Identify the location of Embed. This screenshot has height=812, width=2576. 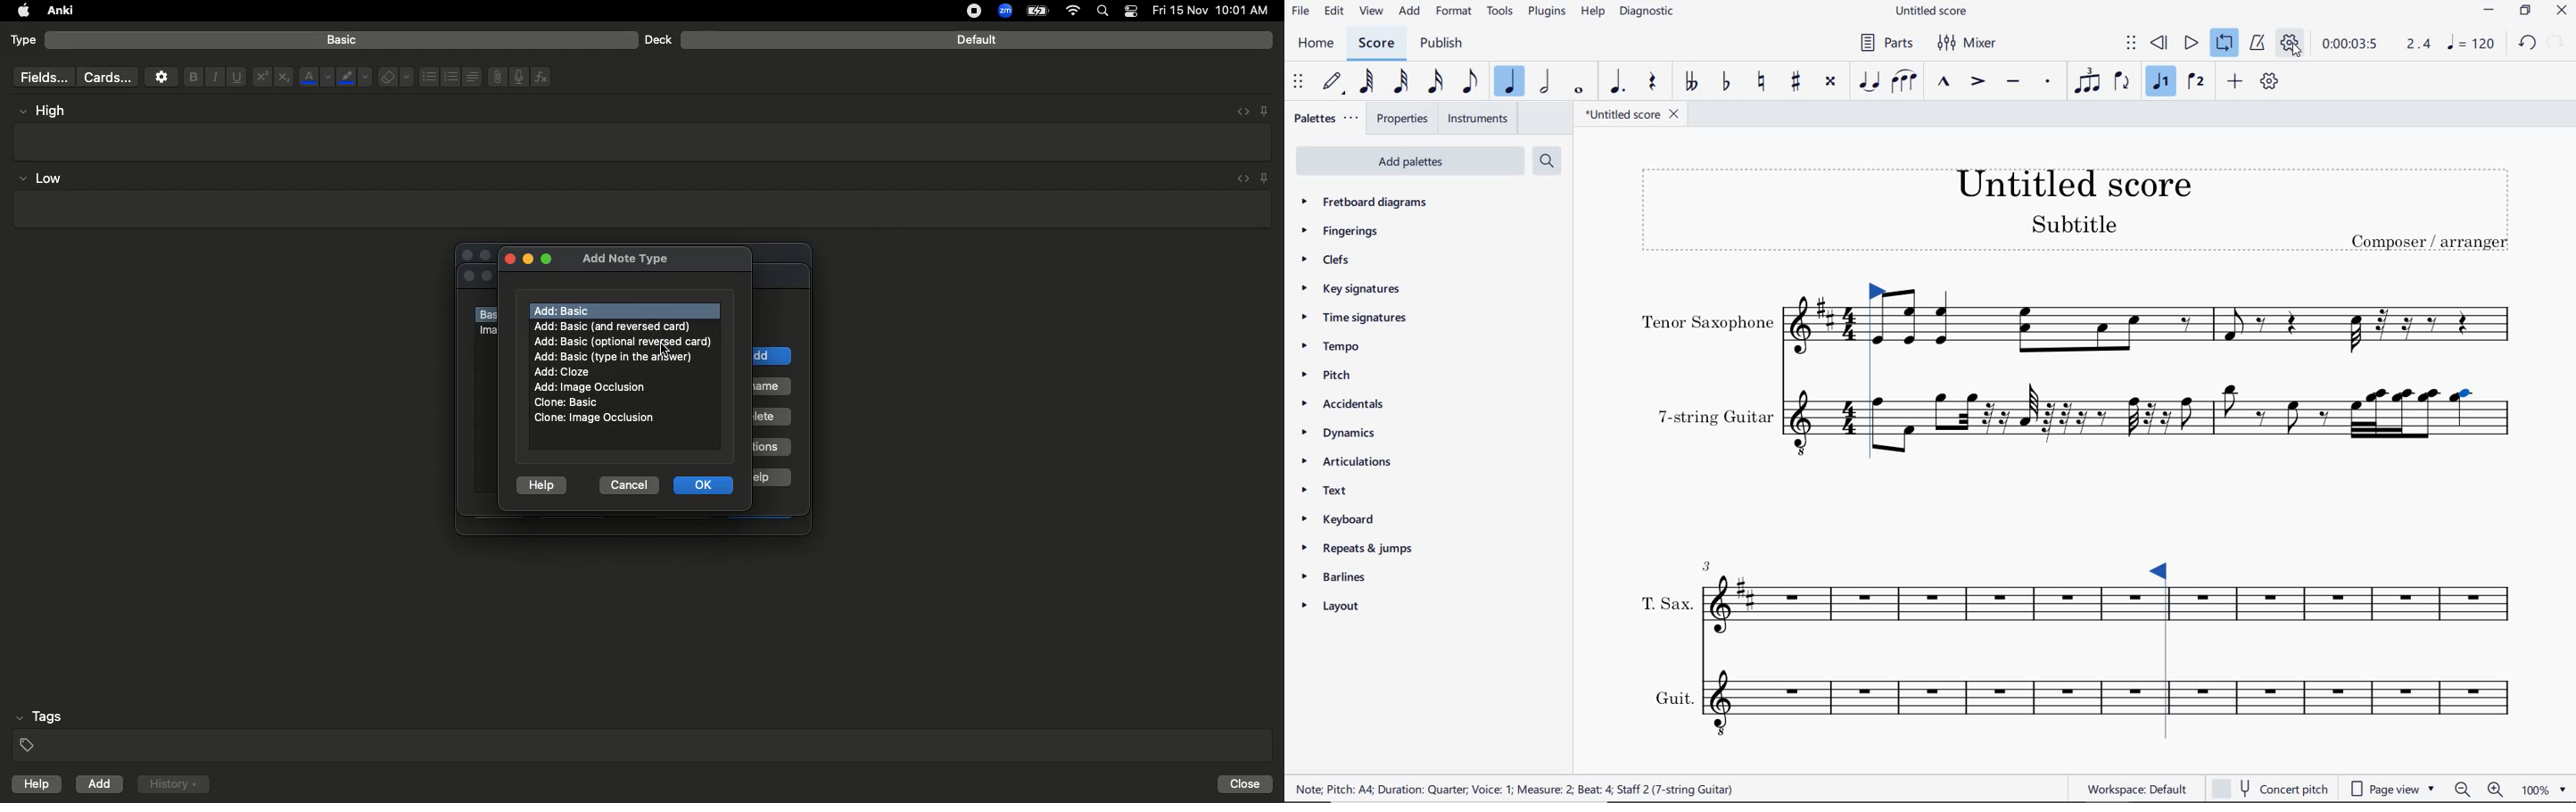
(1239, 179).